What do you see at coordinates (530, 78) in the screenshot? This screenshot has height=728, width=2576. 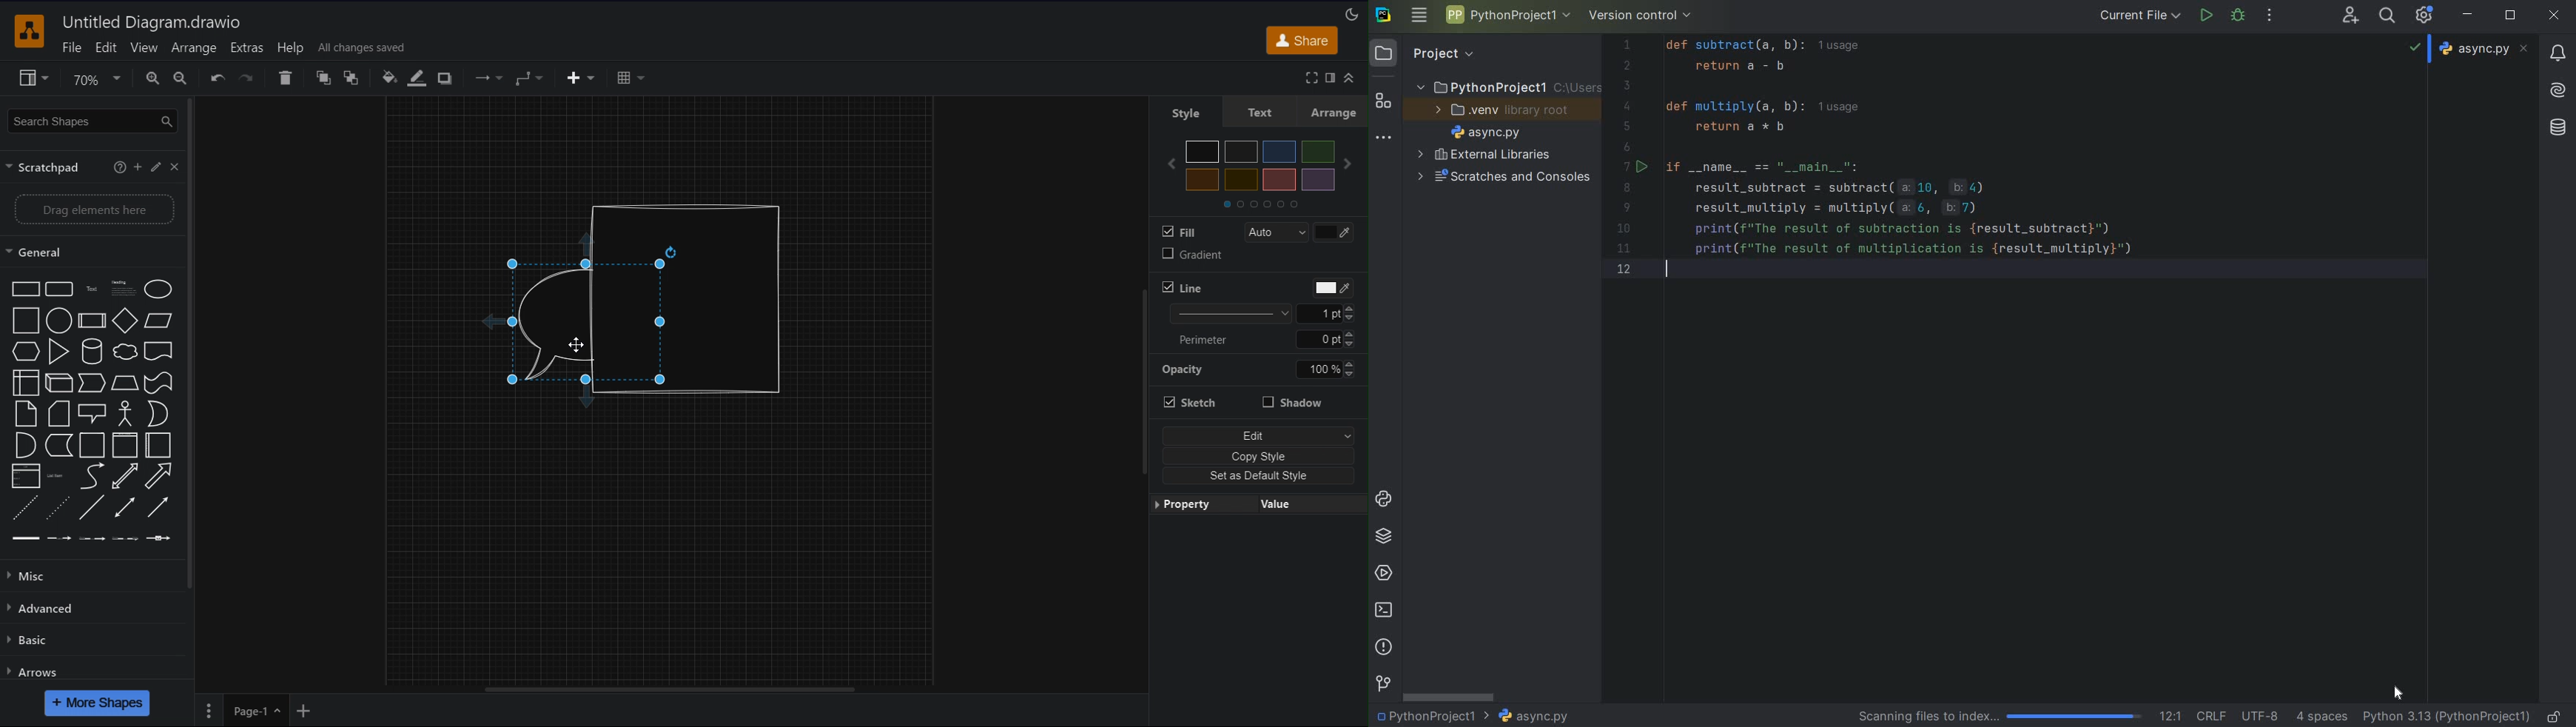 I see `Waypoint` at bounding box center [530, 78].